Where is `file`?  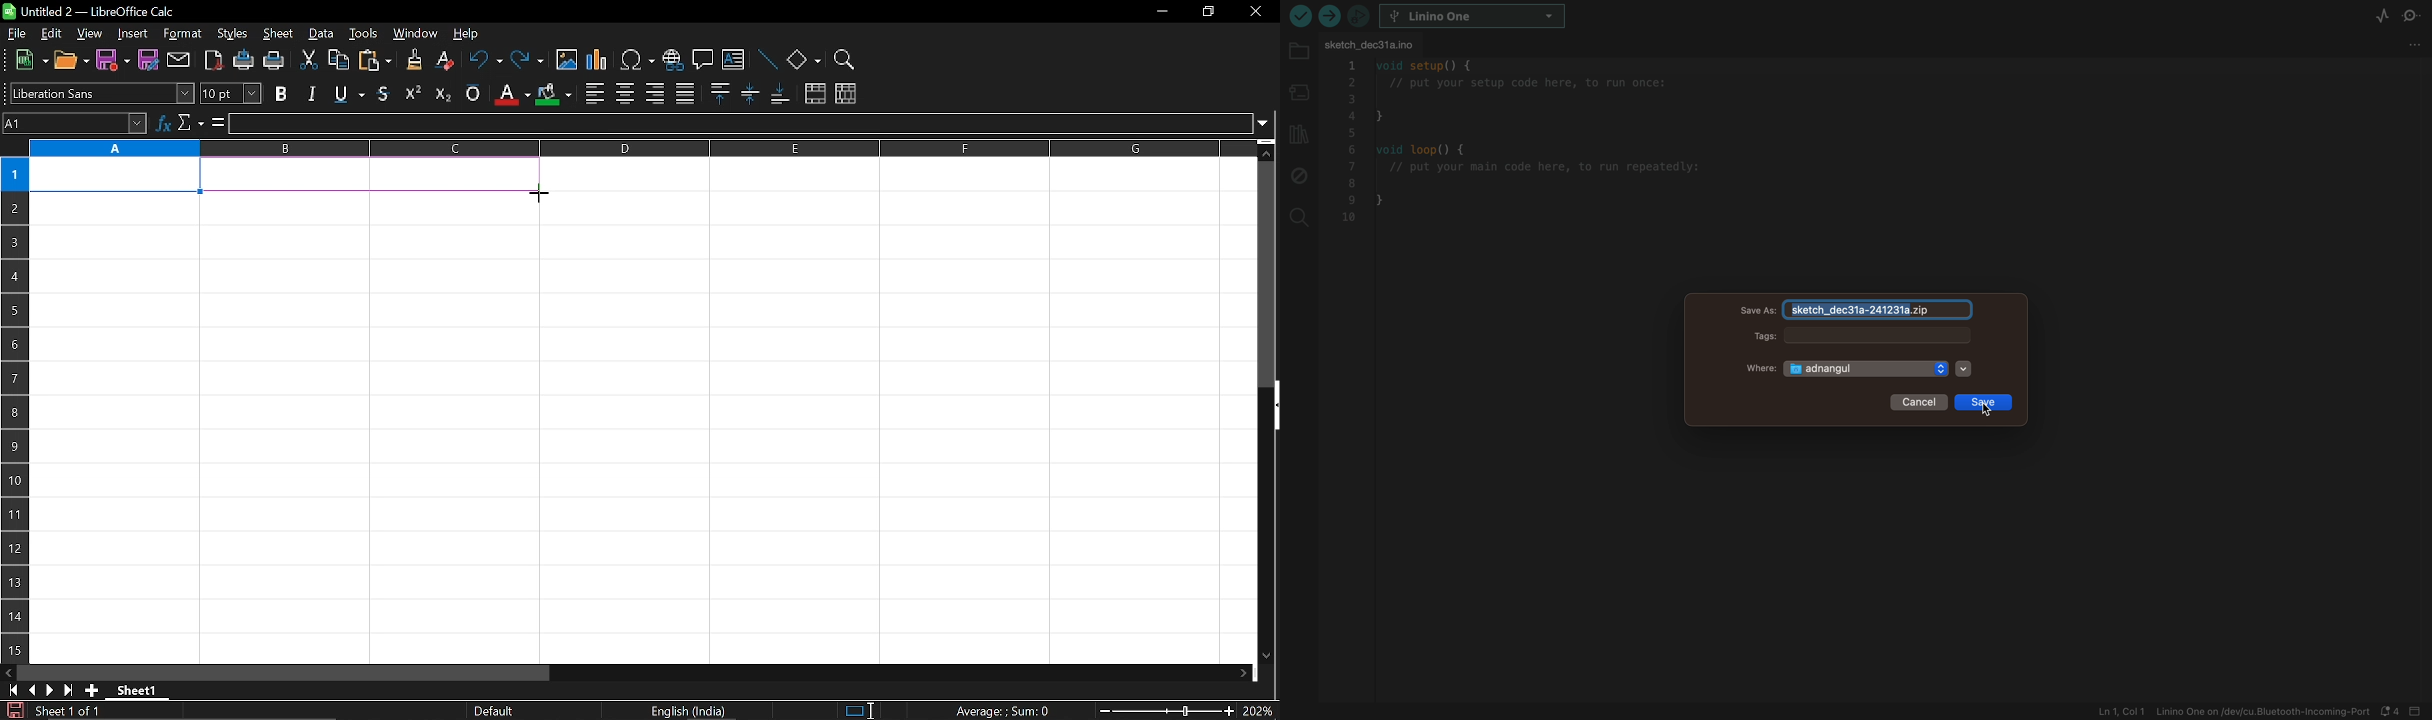
file is located at coordinates (17, 33).